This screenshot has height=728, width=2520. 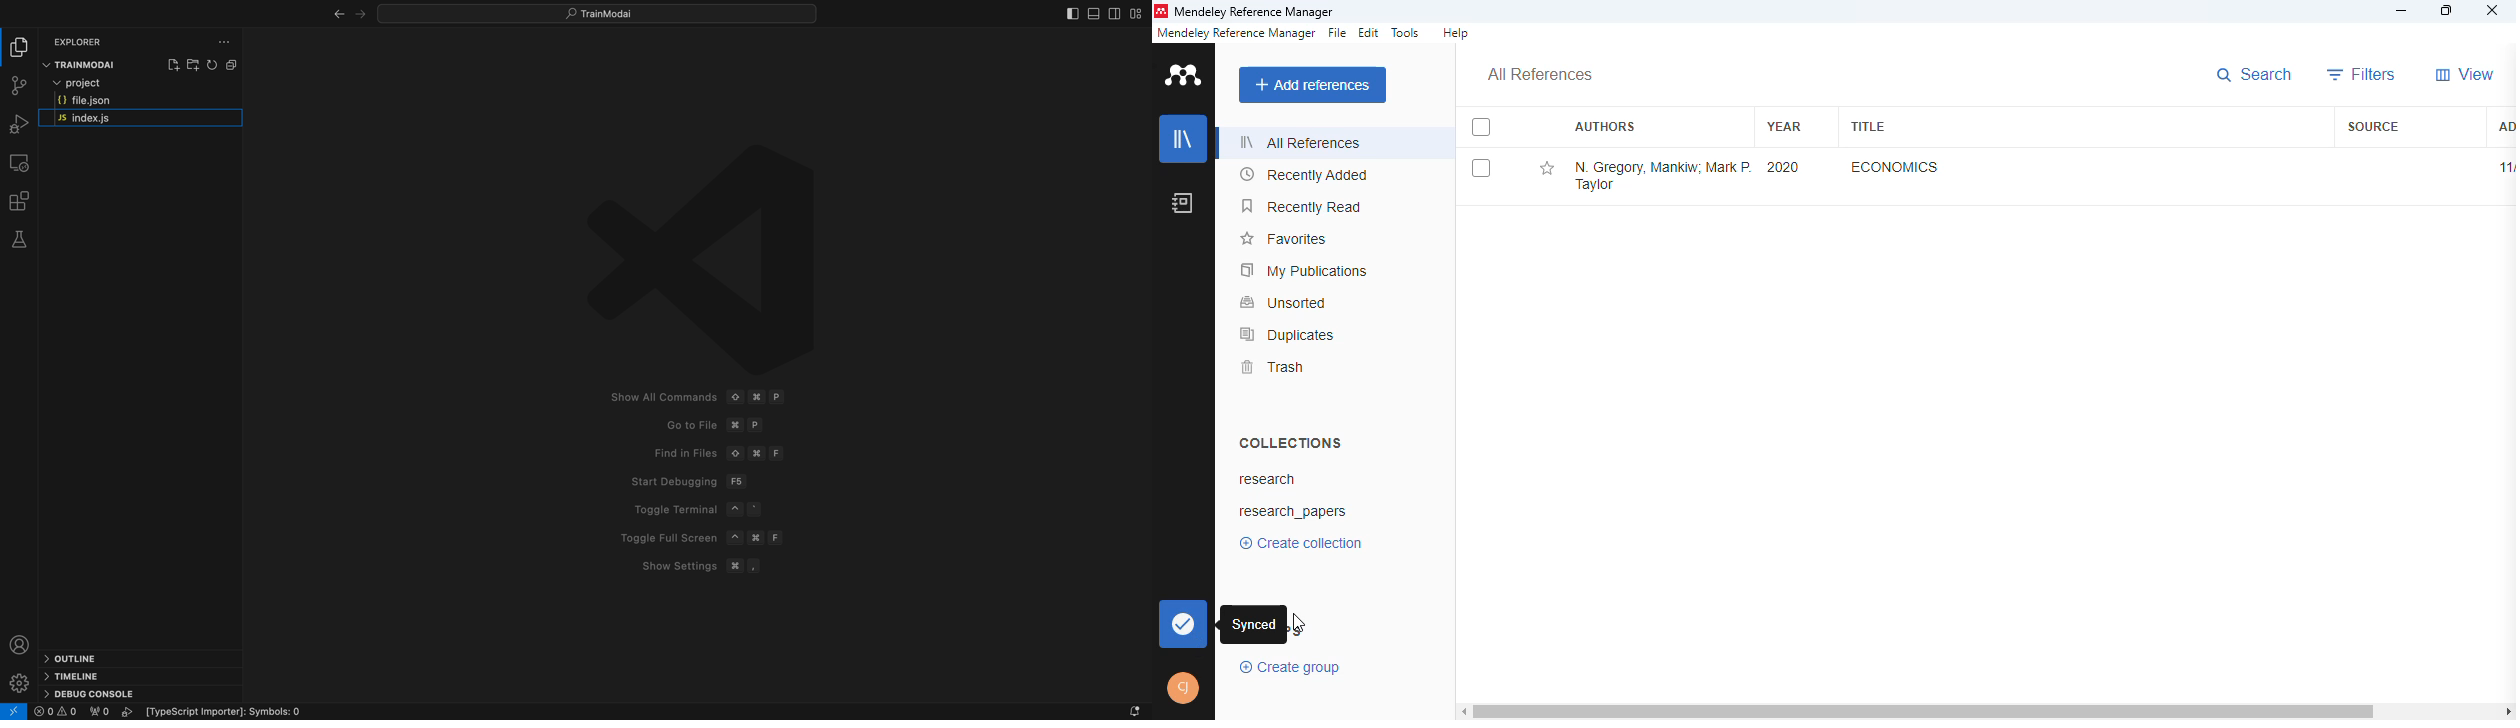 I want to click on year, so click(x=1783, y=127).